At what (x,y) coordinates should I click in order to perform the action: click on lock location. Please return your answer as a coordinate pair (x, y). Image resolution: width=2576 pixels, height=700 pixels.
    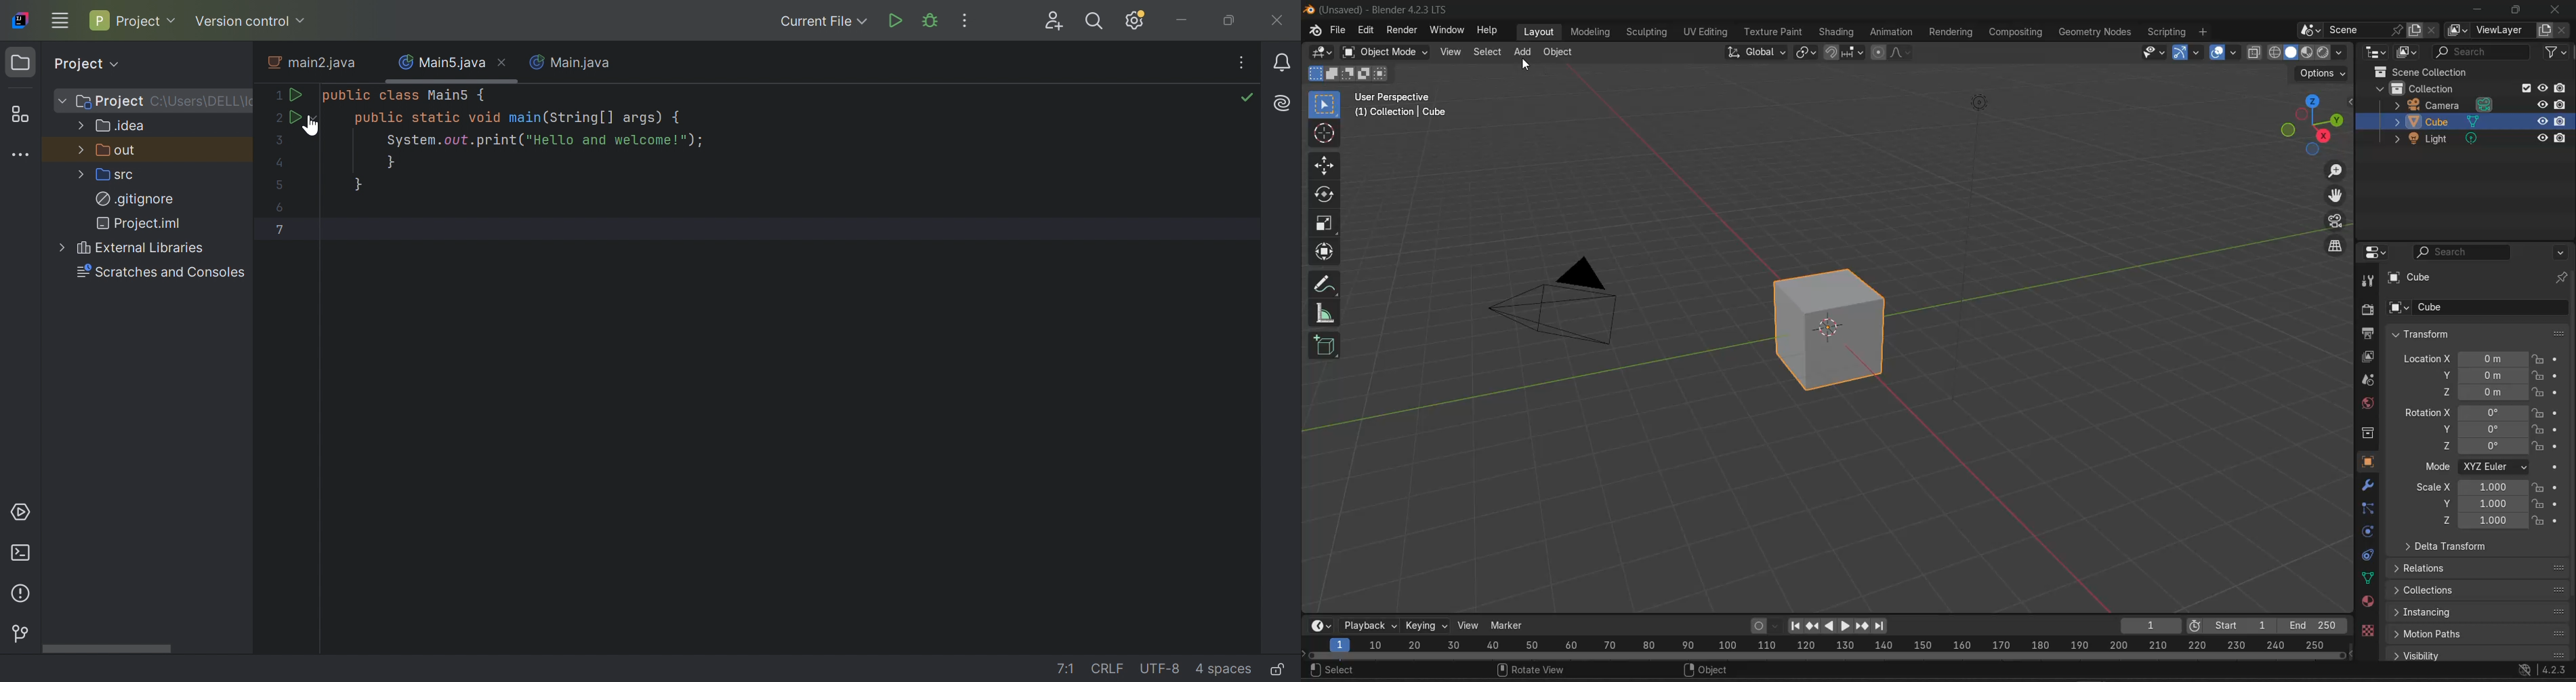
    Looking at the image, I should click on (2539, 360).